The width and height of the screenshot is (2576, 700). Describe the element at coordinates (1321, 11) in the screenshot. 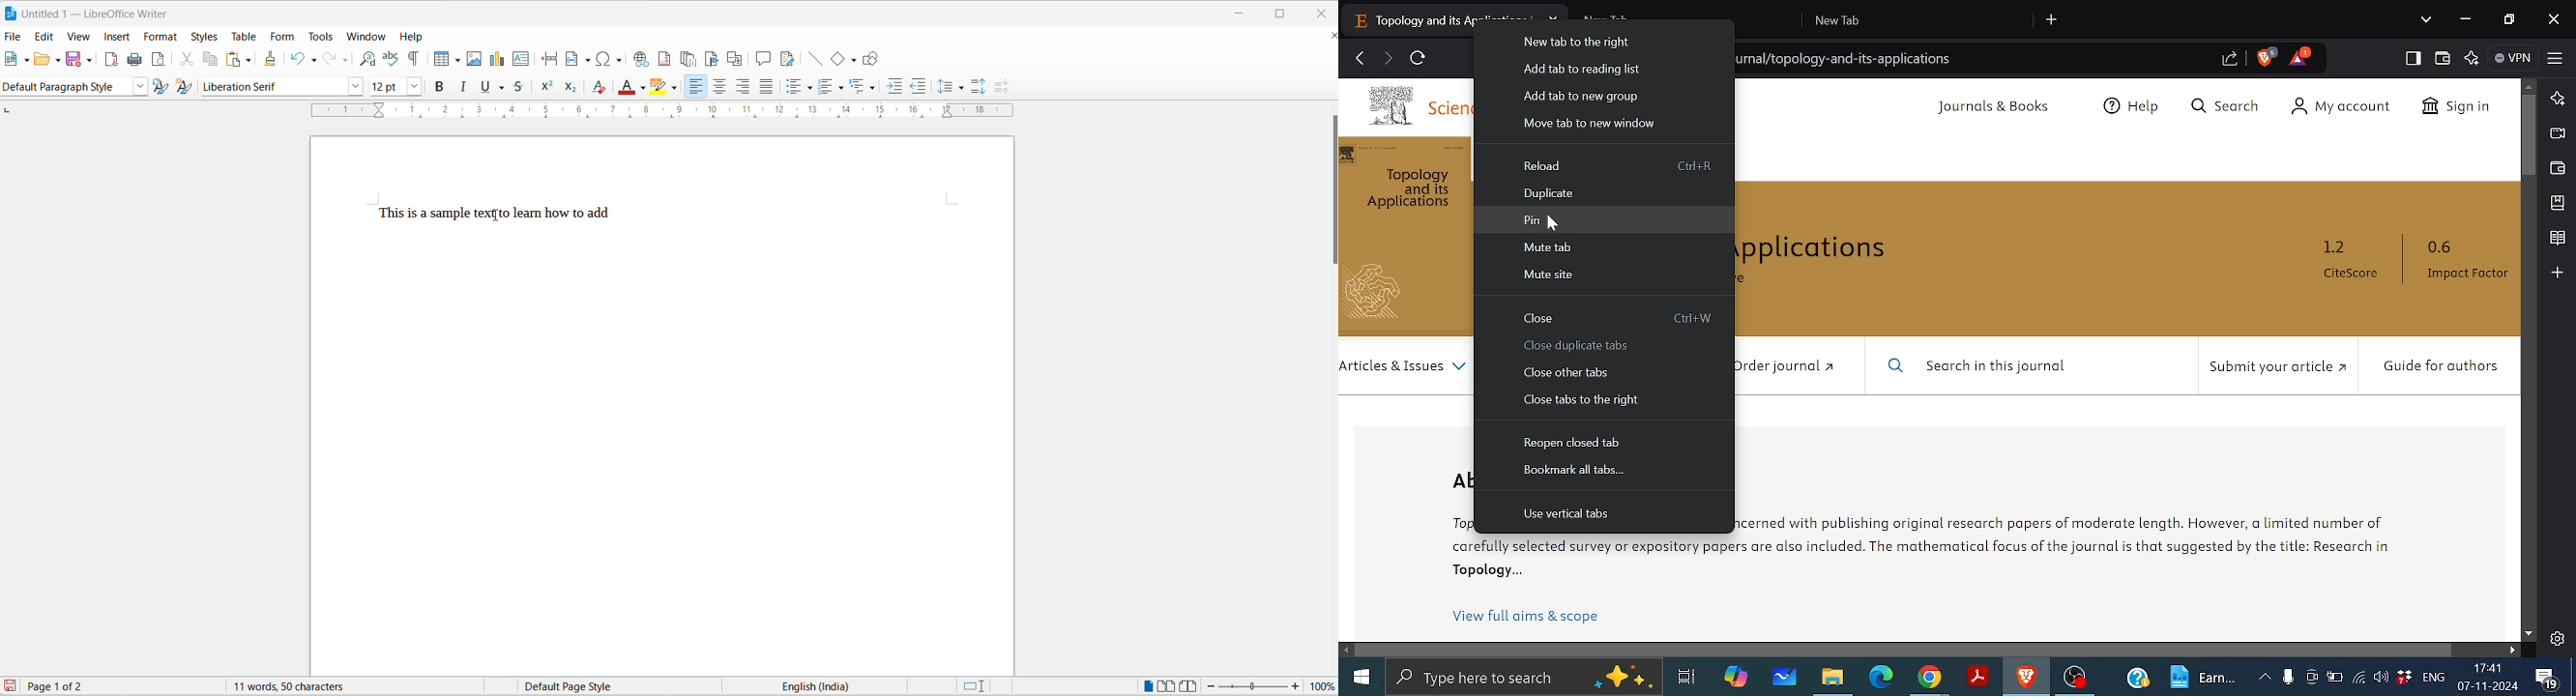

I see `close` at that location.